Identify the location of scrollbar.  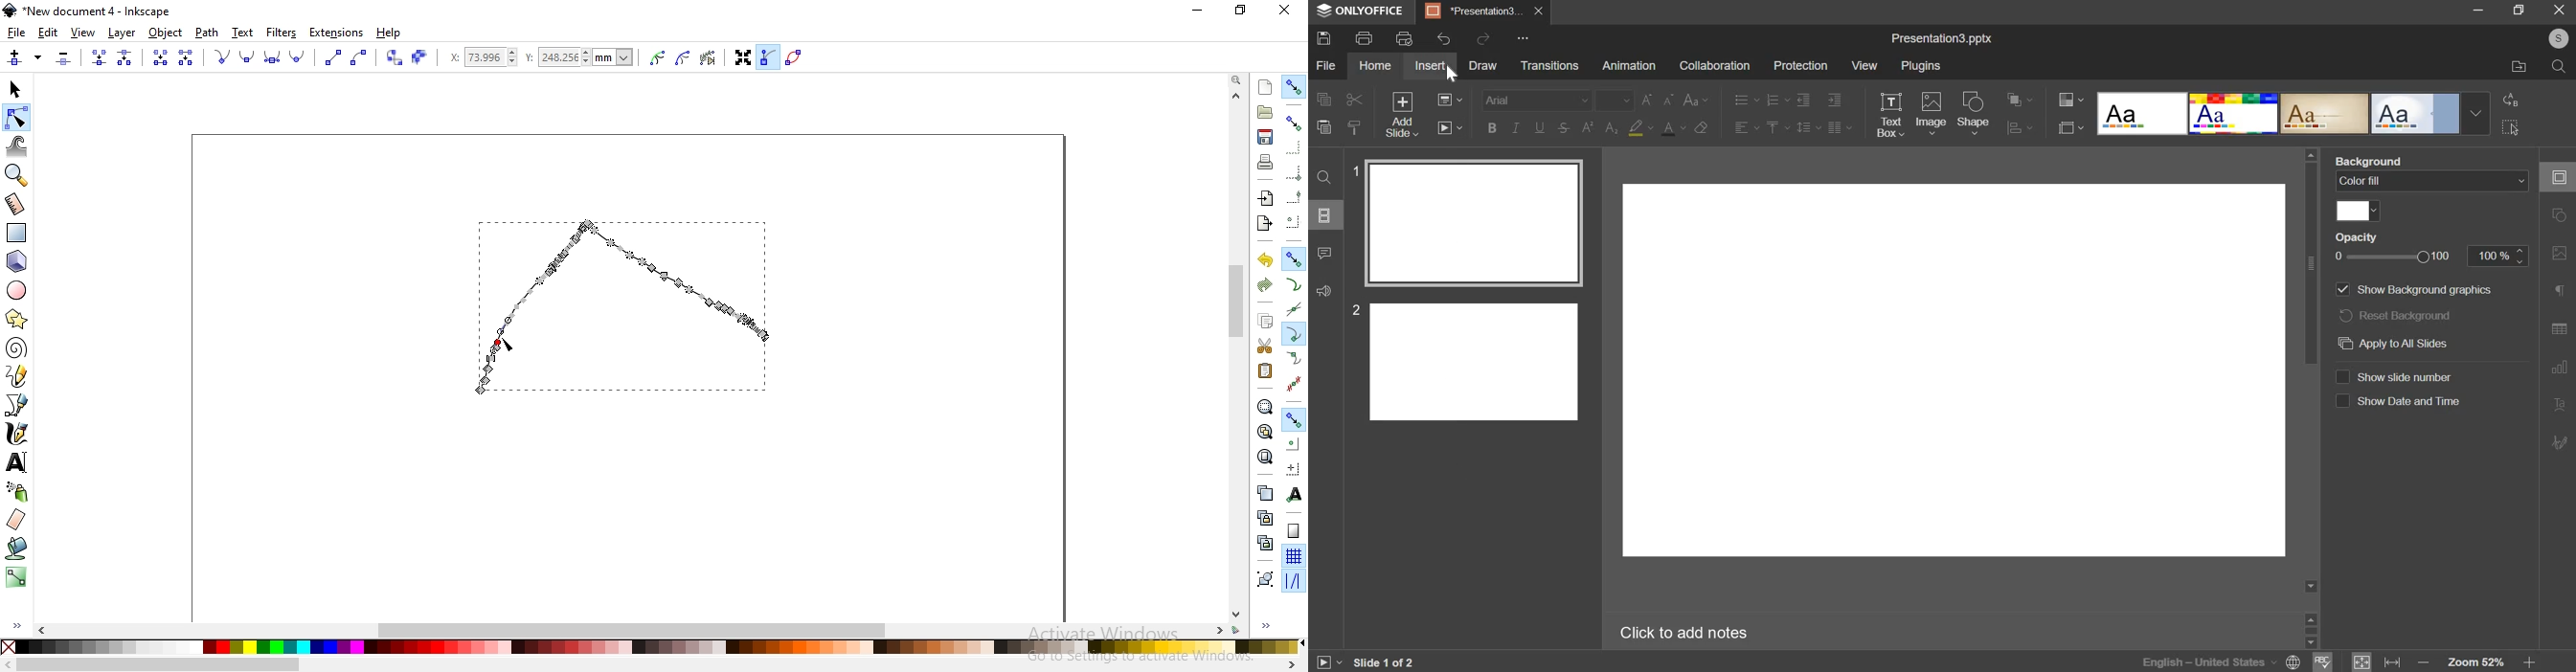
(635, 628).